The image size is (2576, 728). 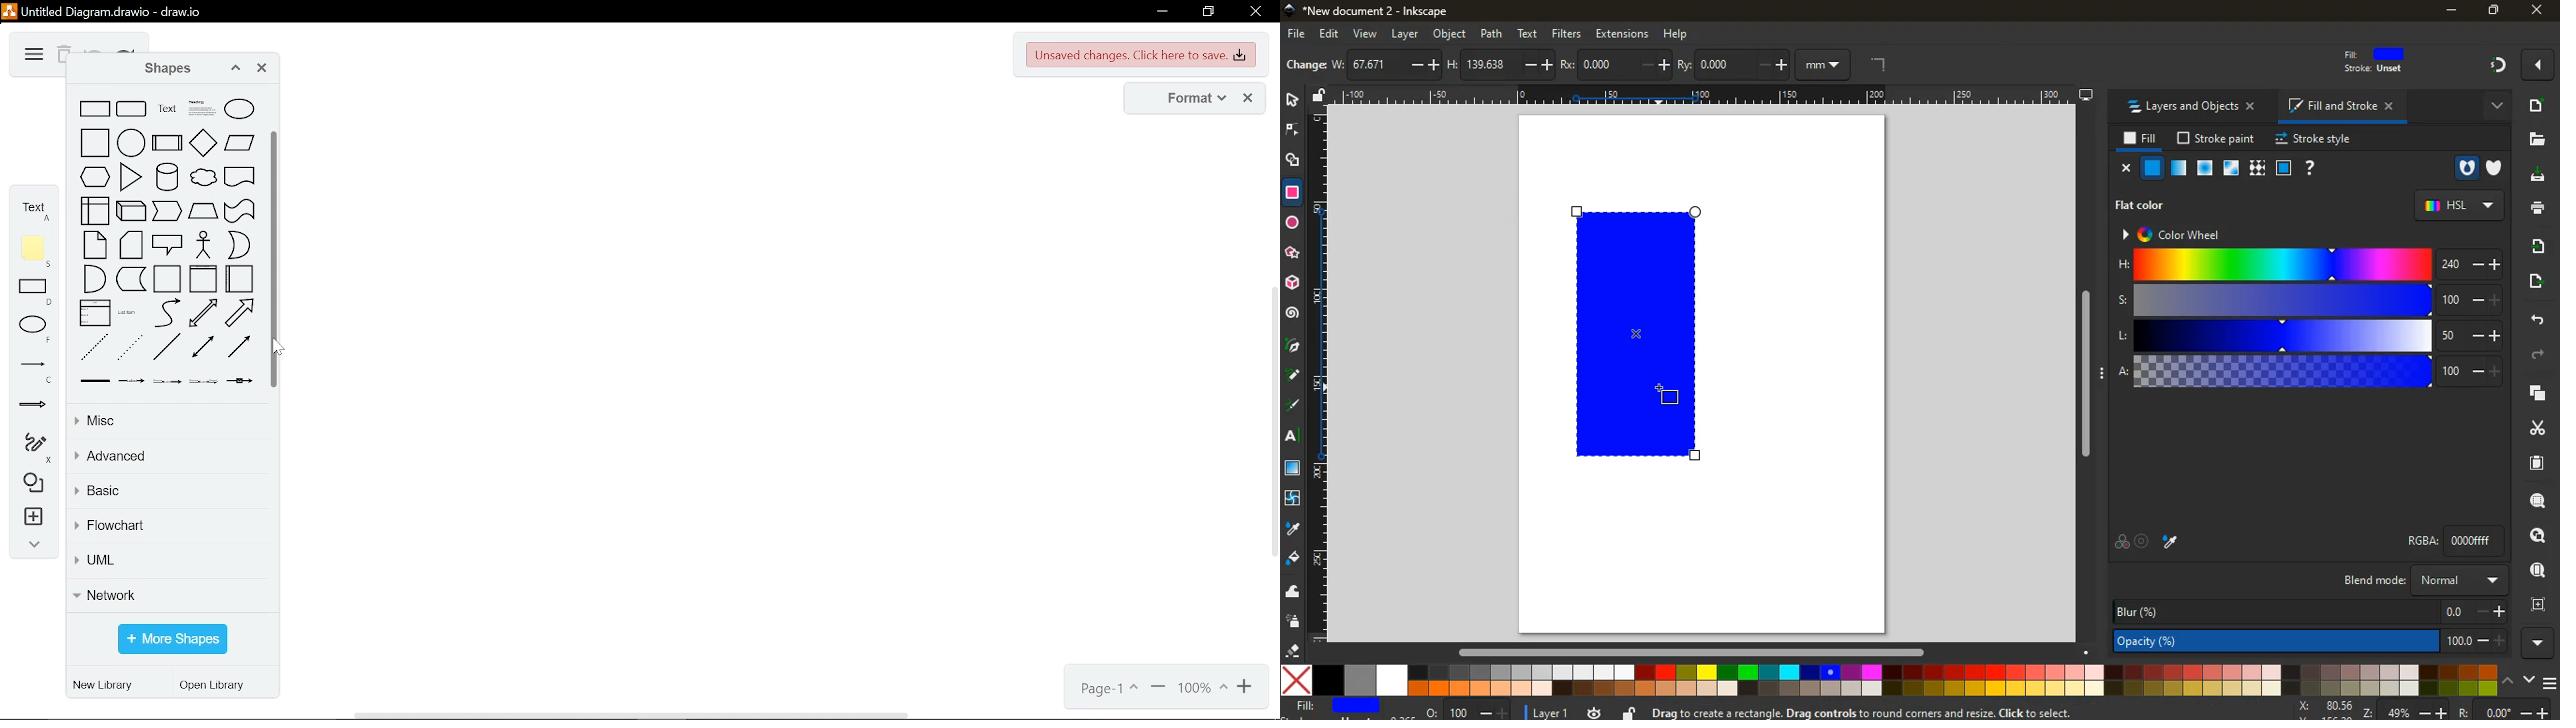 I want to click on , so click(x=2083, y=374).